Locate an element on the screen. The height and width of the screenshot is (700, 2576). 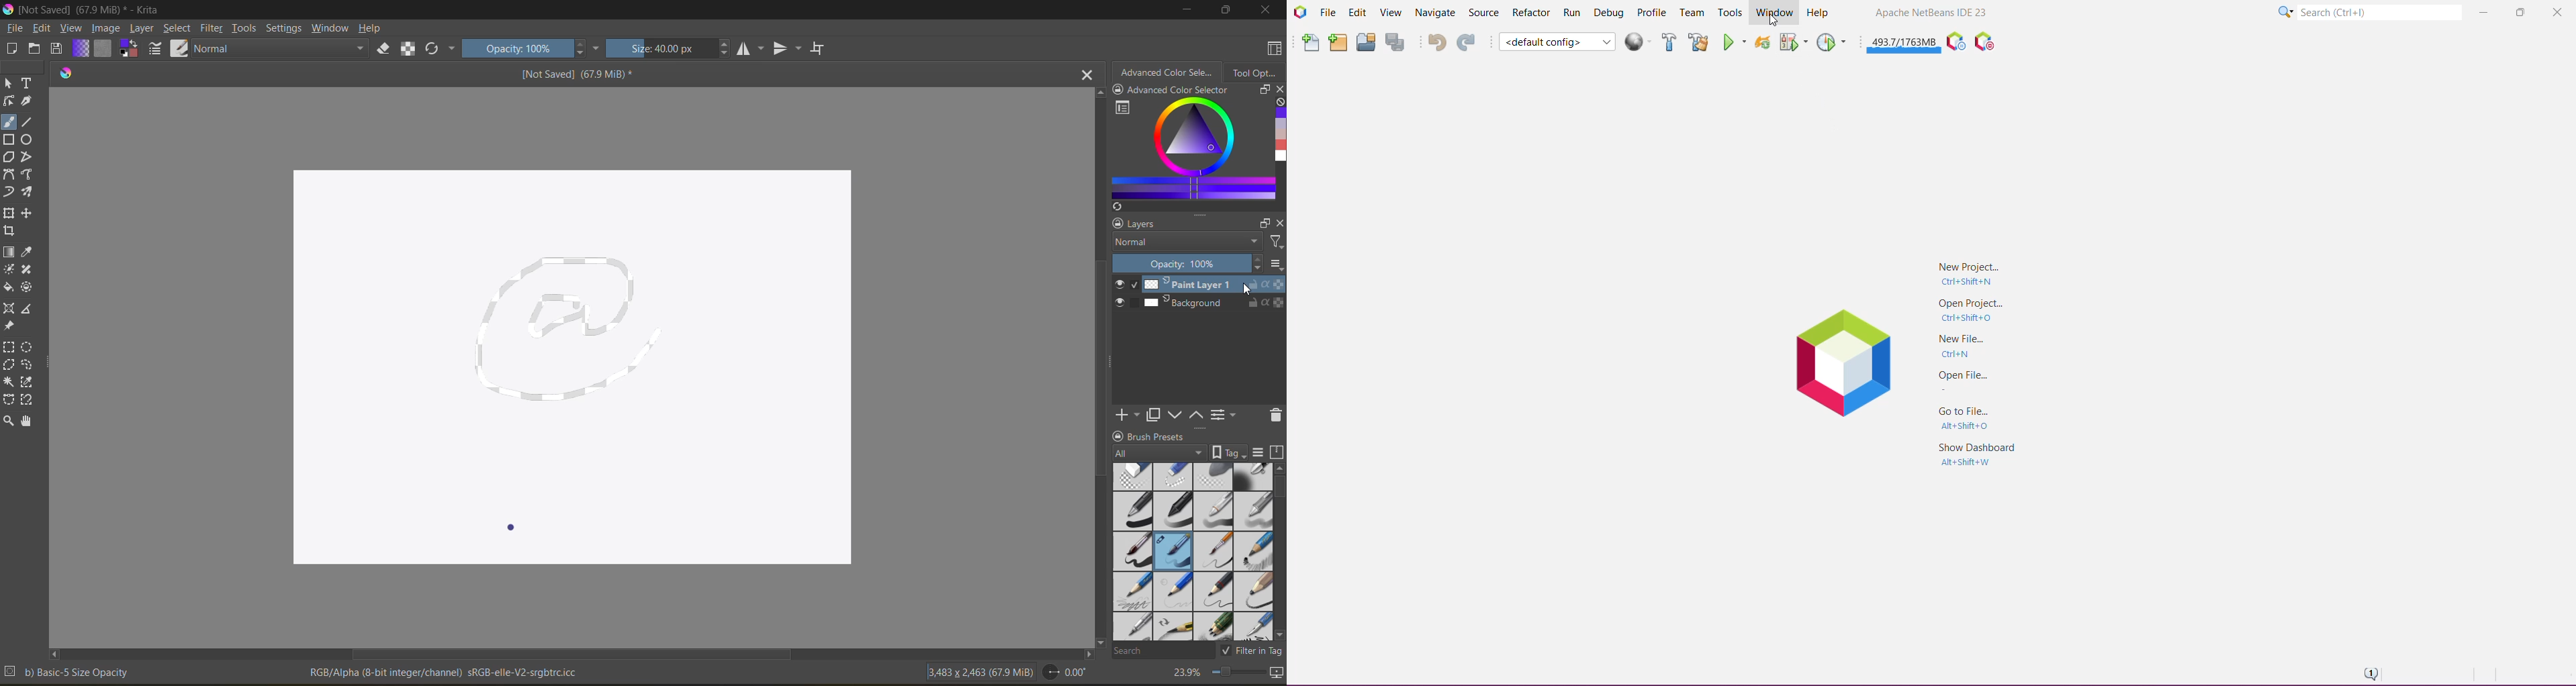
zoom is located at coordinates (1247, 673).